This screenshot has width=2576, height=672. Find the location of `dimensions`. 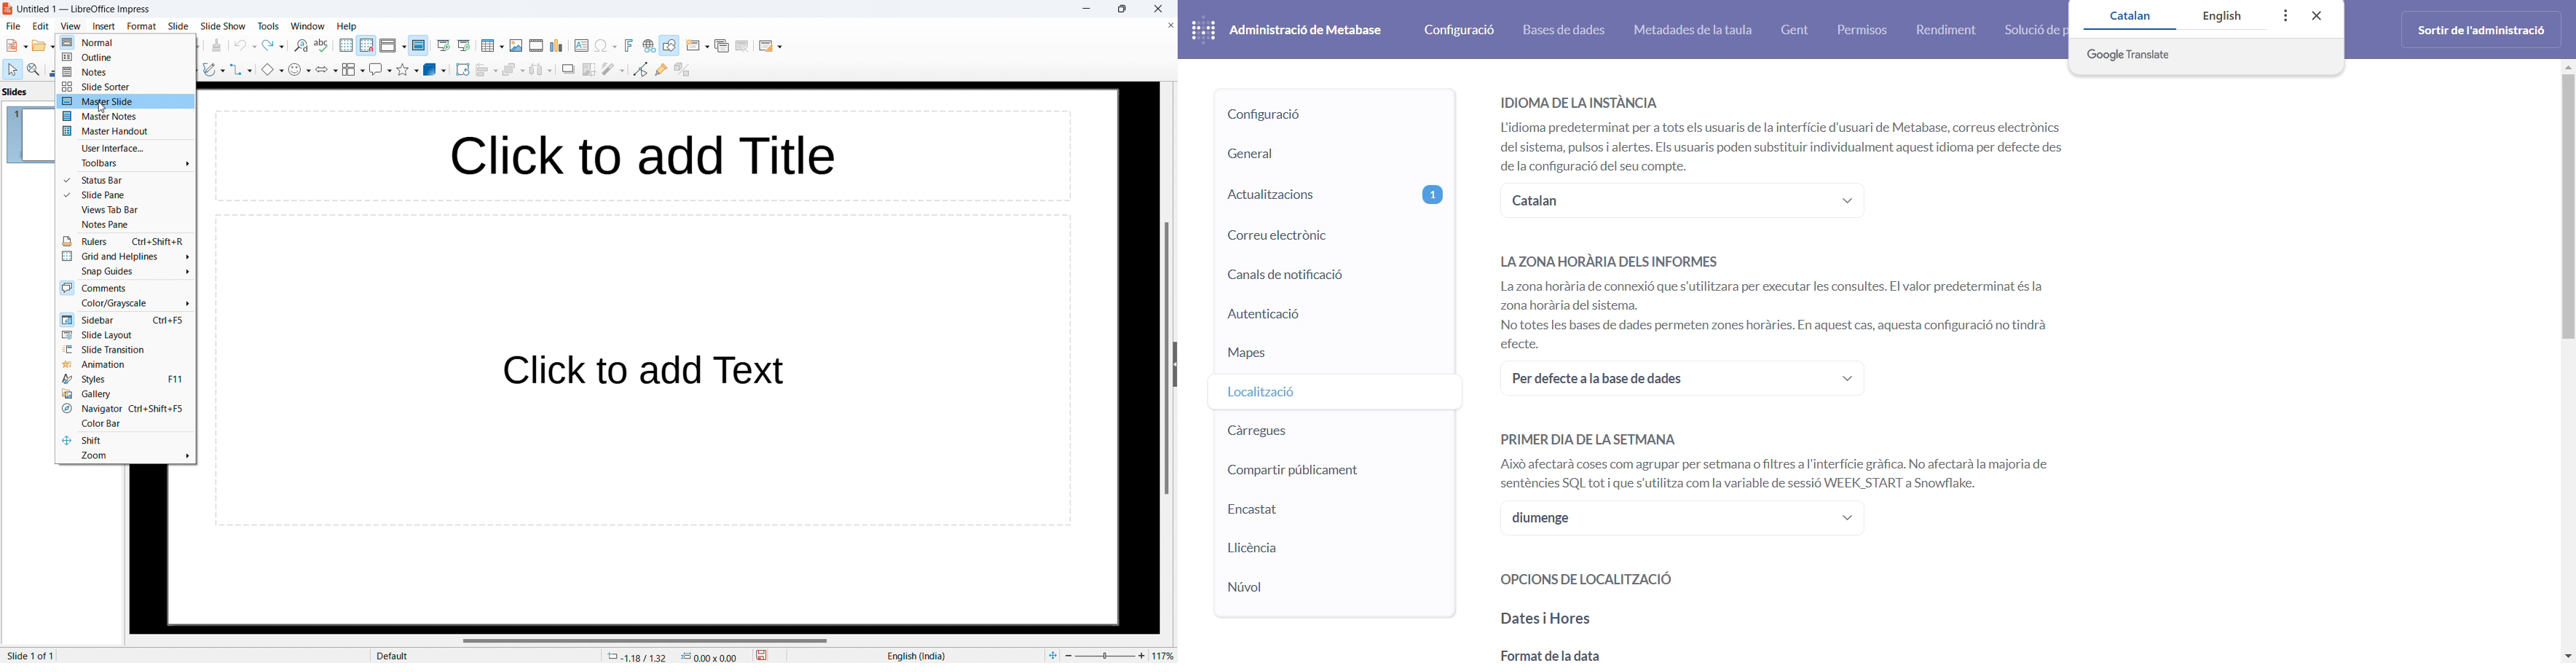

dimensions is located at coordinates (710, 656).